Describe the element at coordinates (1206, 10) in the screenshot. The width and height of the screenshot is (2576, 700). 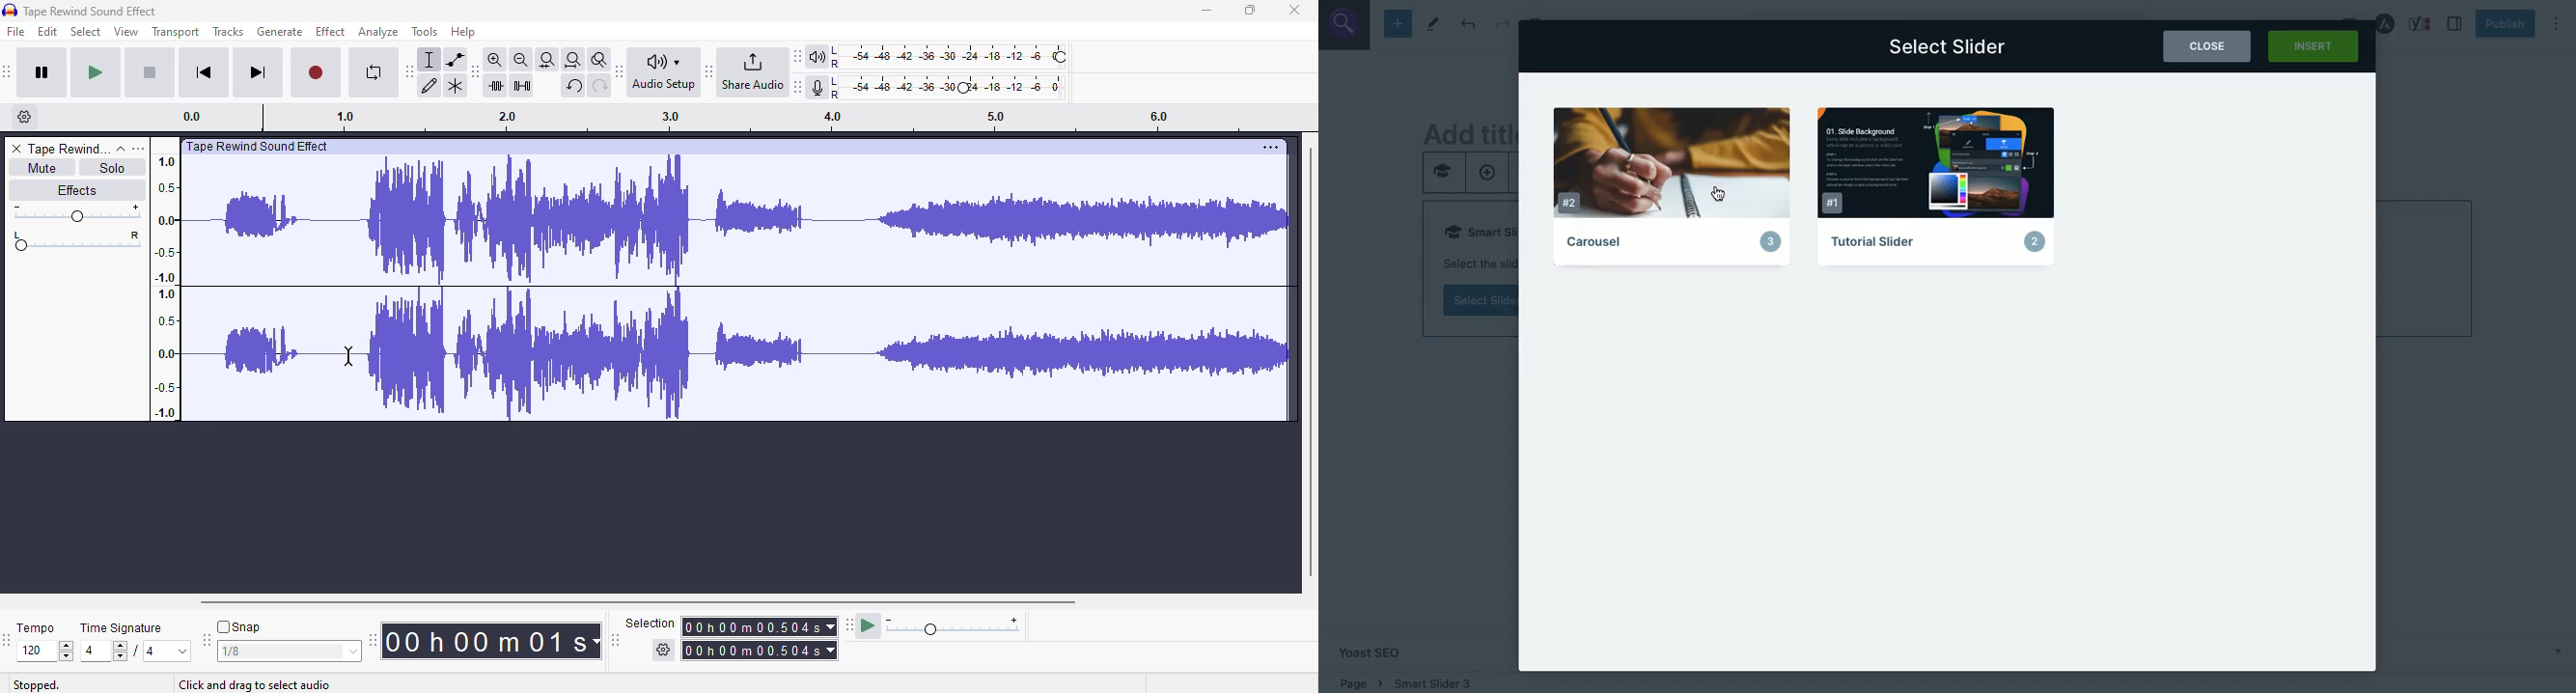
I see `minimize` at that location.